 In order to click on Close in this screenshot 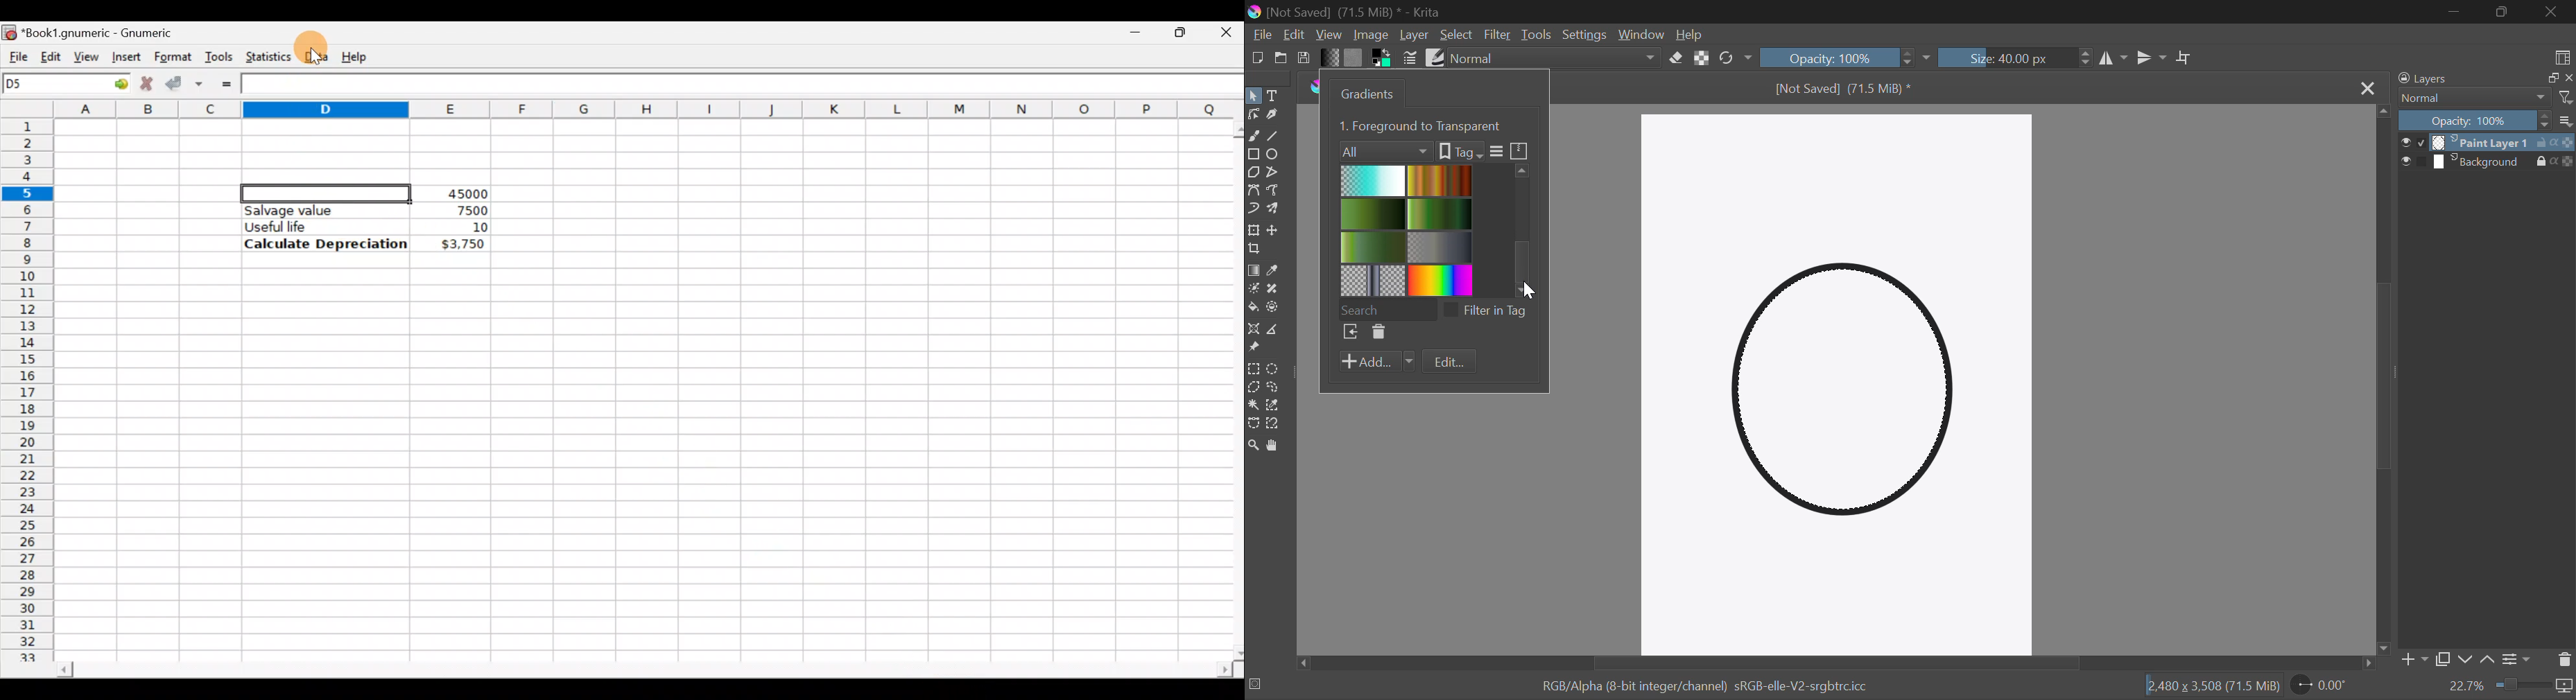, I will do `click(2368, 89)`.